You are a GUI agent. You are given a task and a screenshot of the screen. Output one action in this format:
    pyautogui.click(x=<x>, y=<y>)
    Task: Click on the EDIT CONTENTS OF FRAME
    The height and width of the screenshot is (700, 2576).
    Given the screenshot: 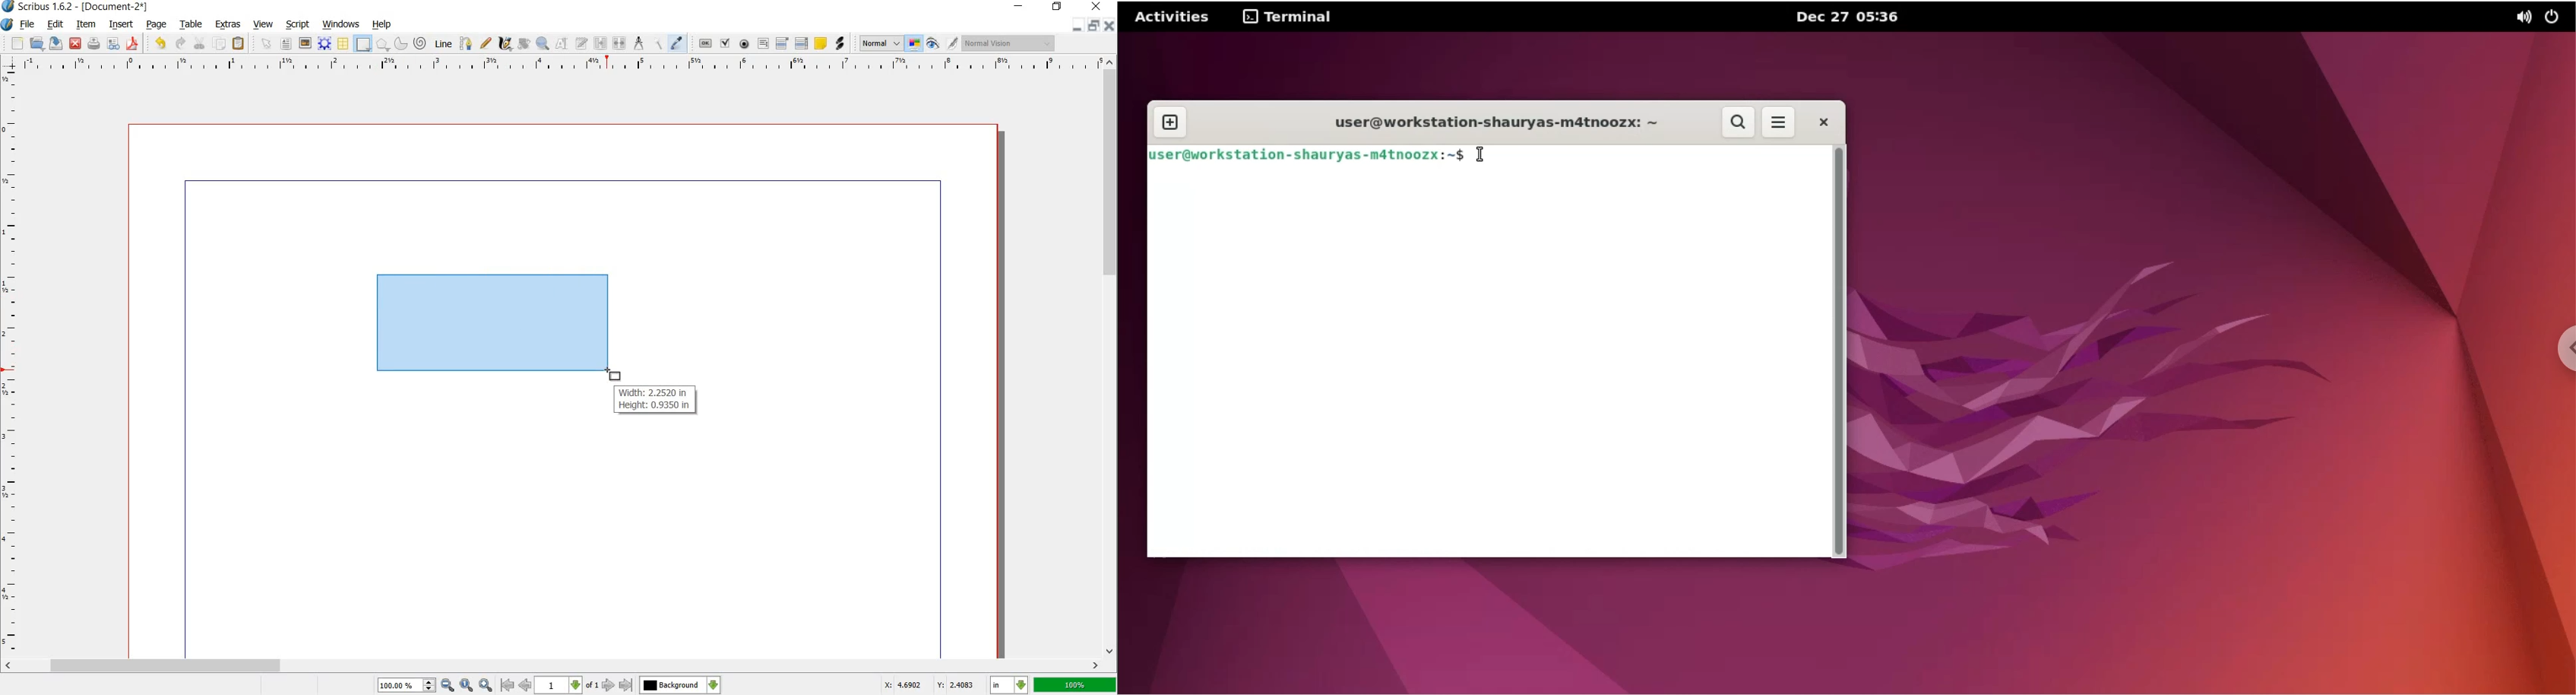 What is the action you would take?
    pyautogui.click(x=562, y=44)
    